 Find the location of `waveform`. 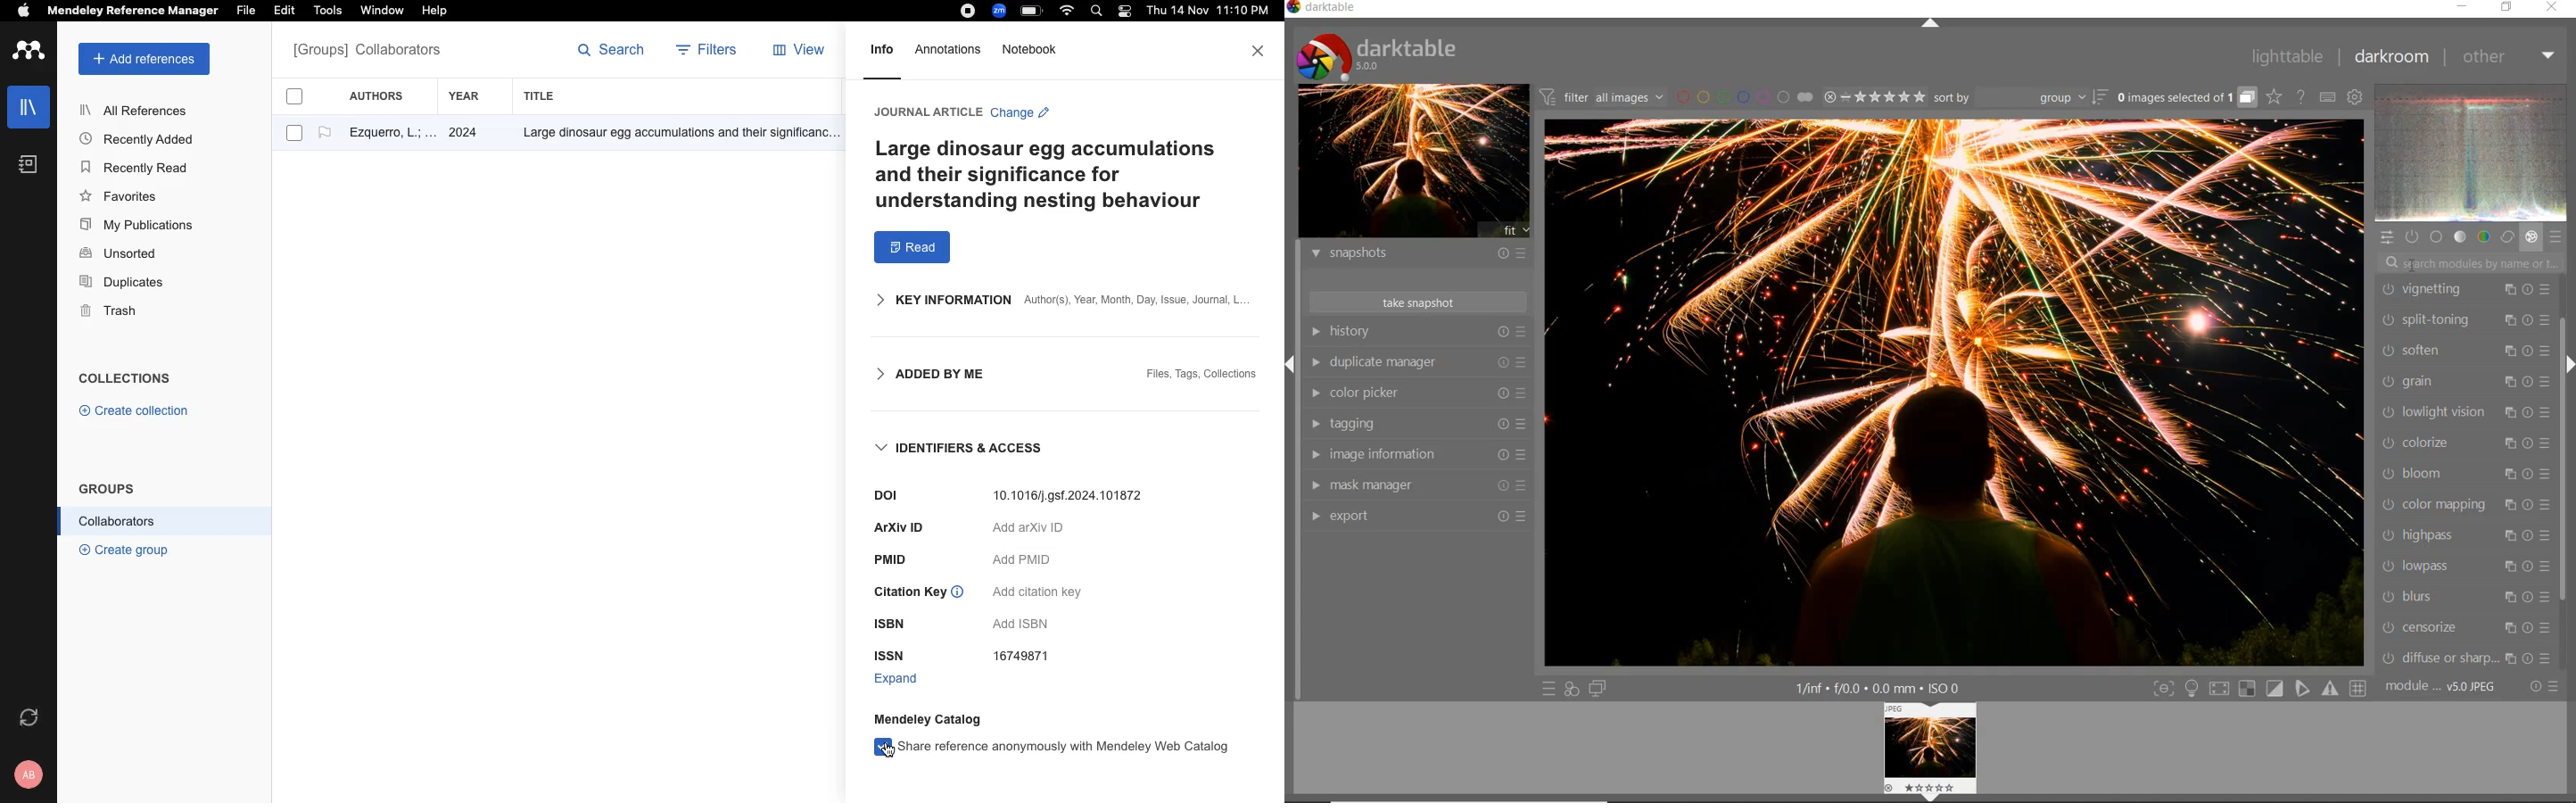

waveform is located at coordinates (2472, 152).